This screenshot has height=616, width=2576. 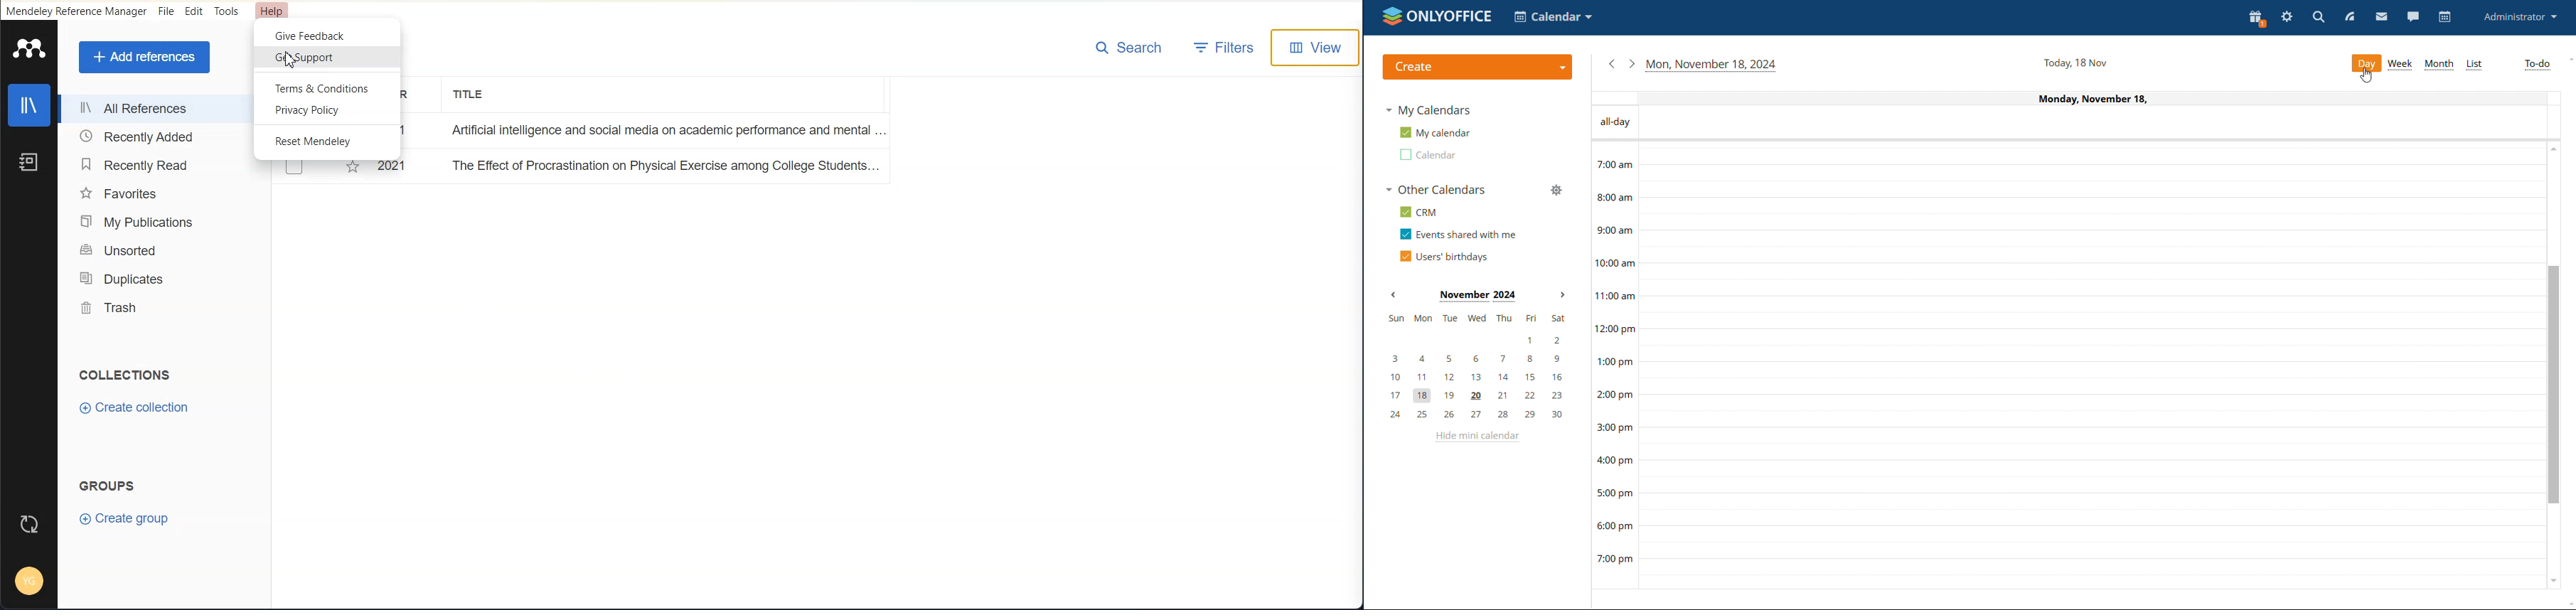 I want to click on File, so click(x=165, y=11).